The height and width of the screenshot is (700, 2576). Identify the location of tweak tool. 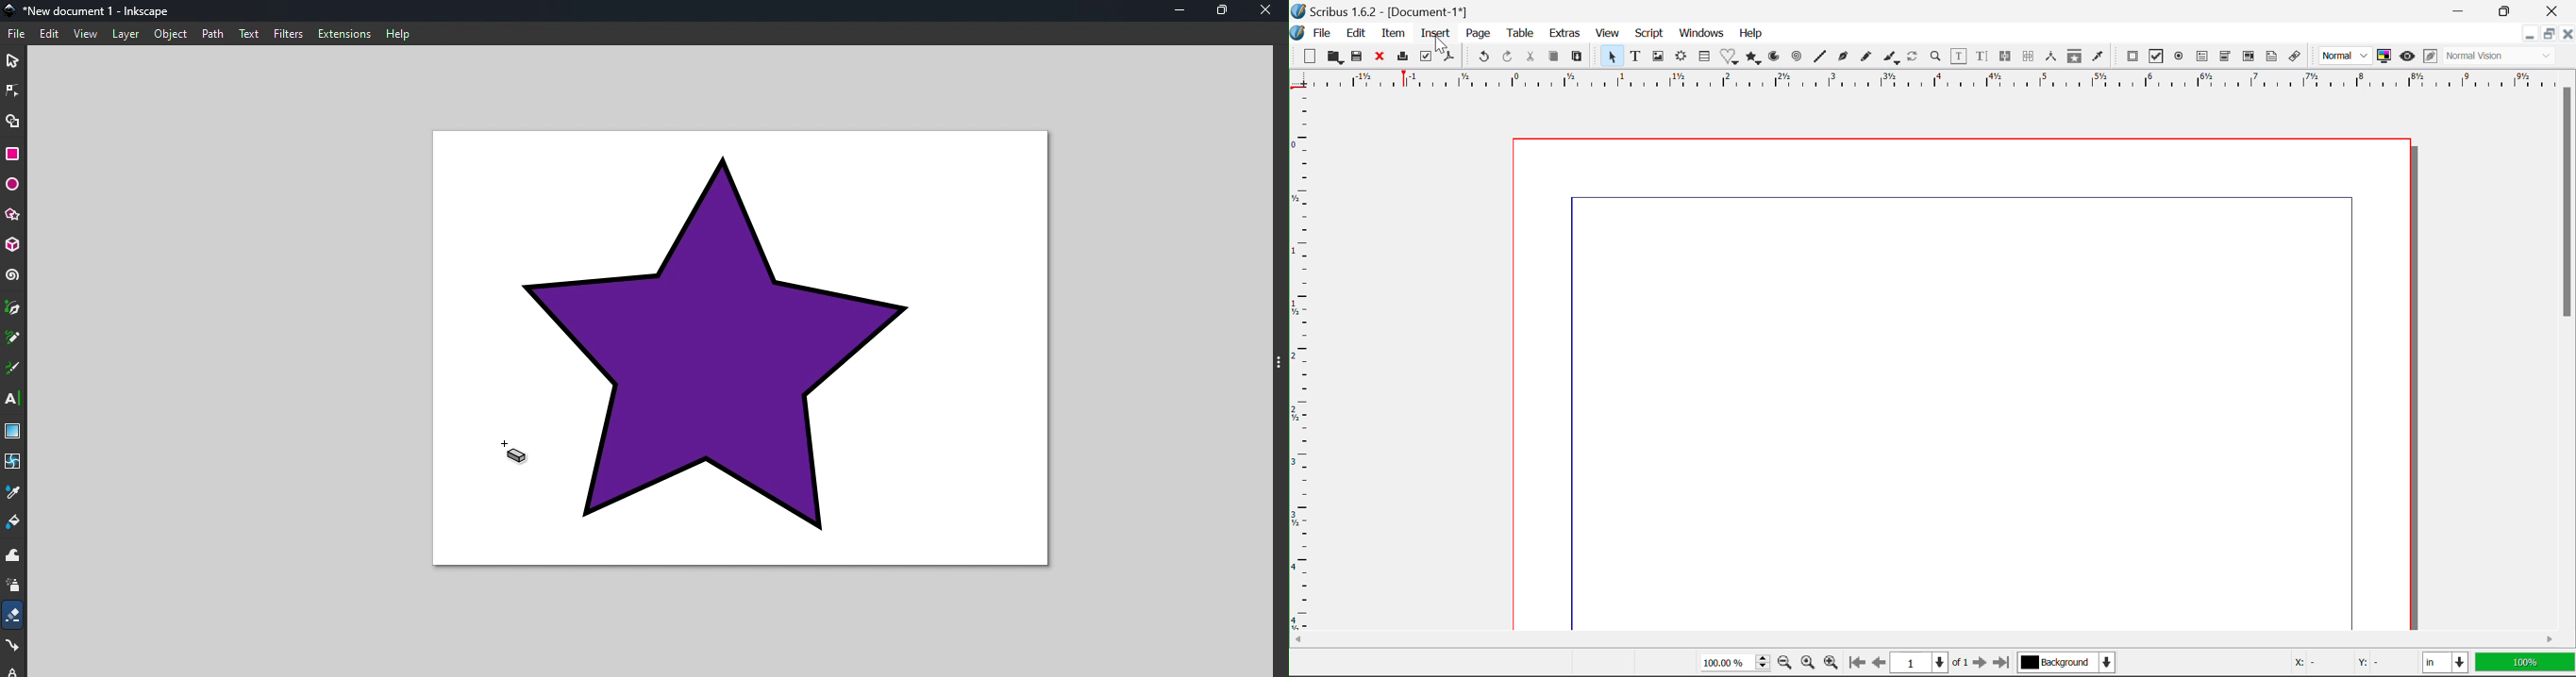
(12, 556).